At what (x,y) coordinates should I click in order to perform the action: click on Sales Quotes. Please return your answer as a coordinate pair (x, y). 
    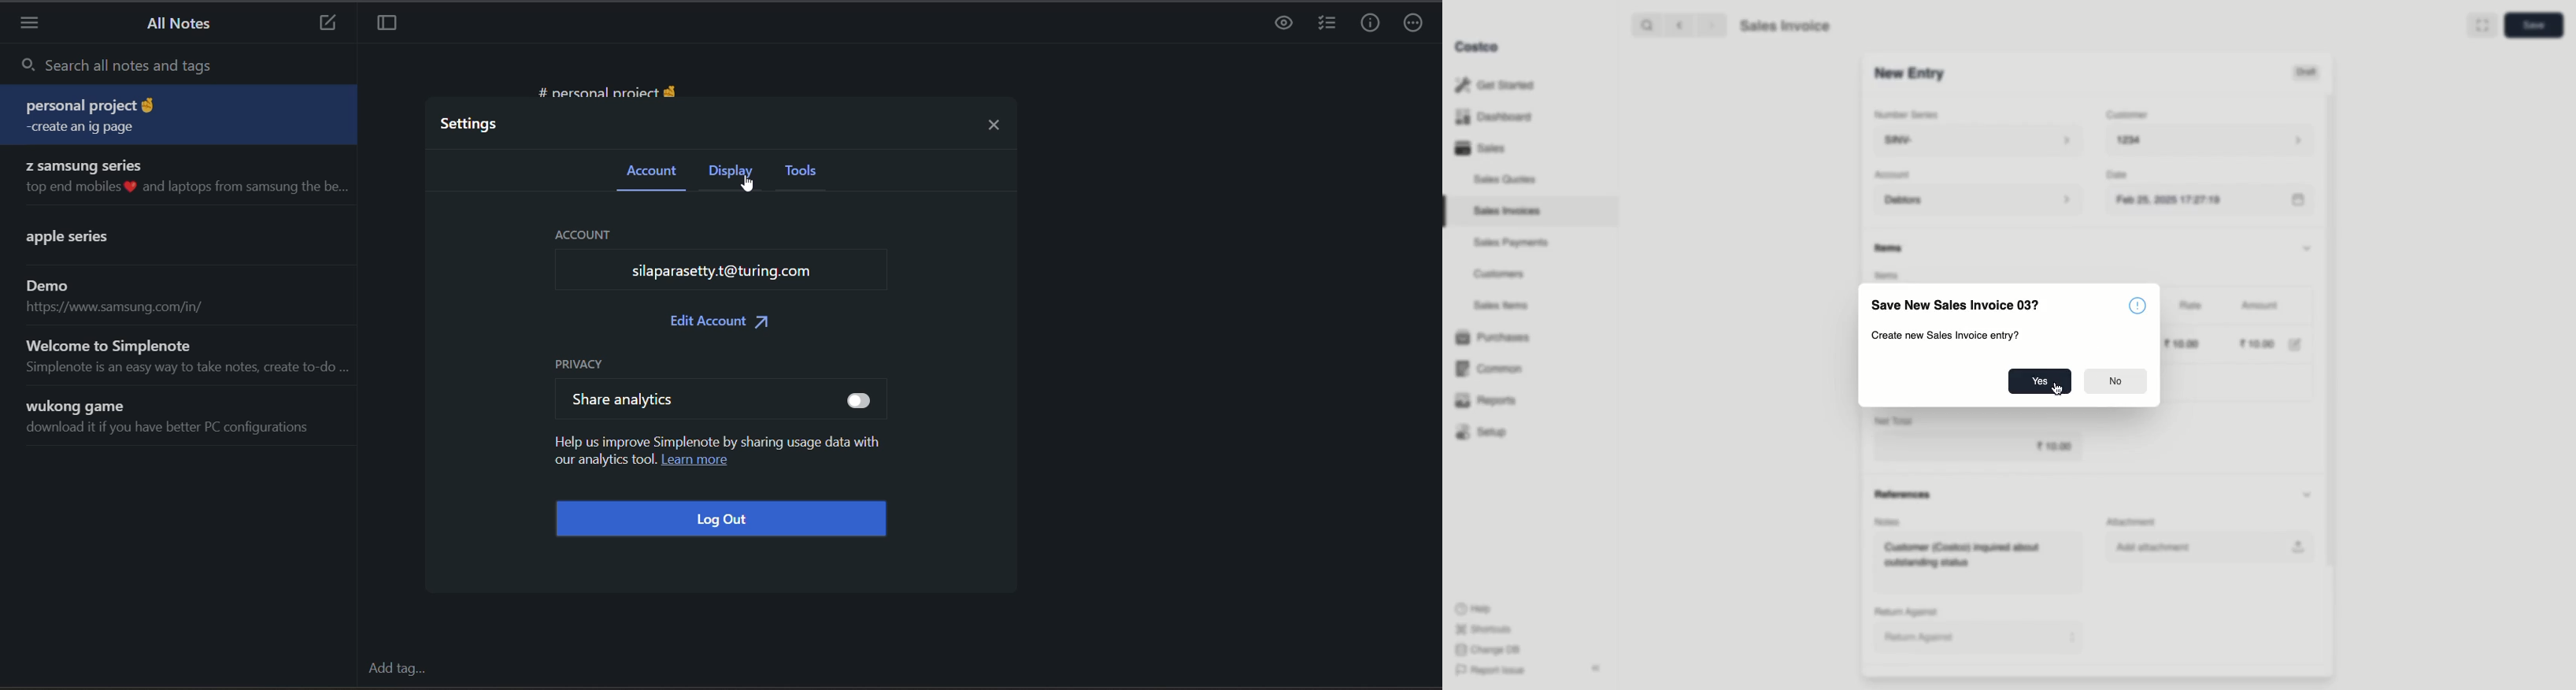
    Looking at the image, I should click on (1503, 180).